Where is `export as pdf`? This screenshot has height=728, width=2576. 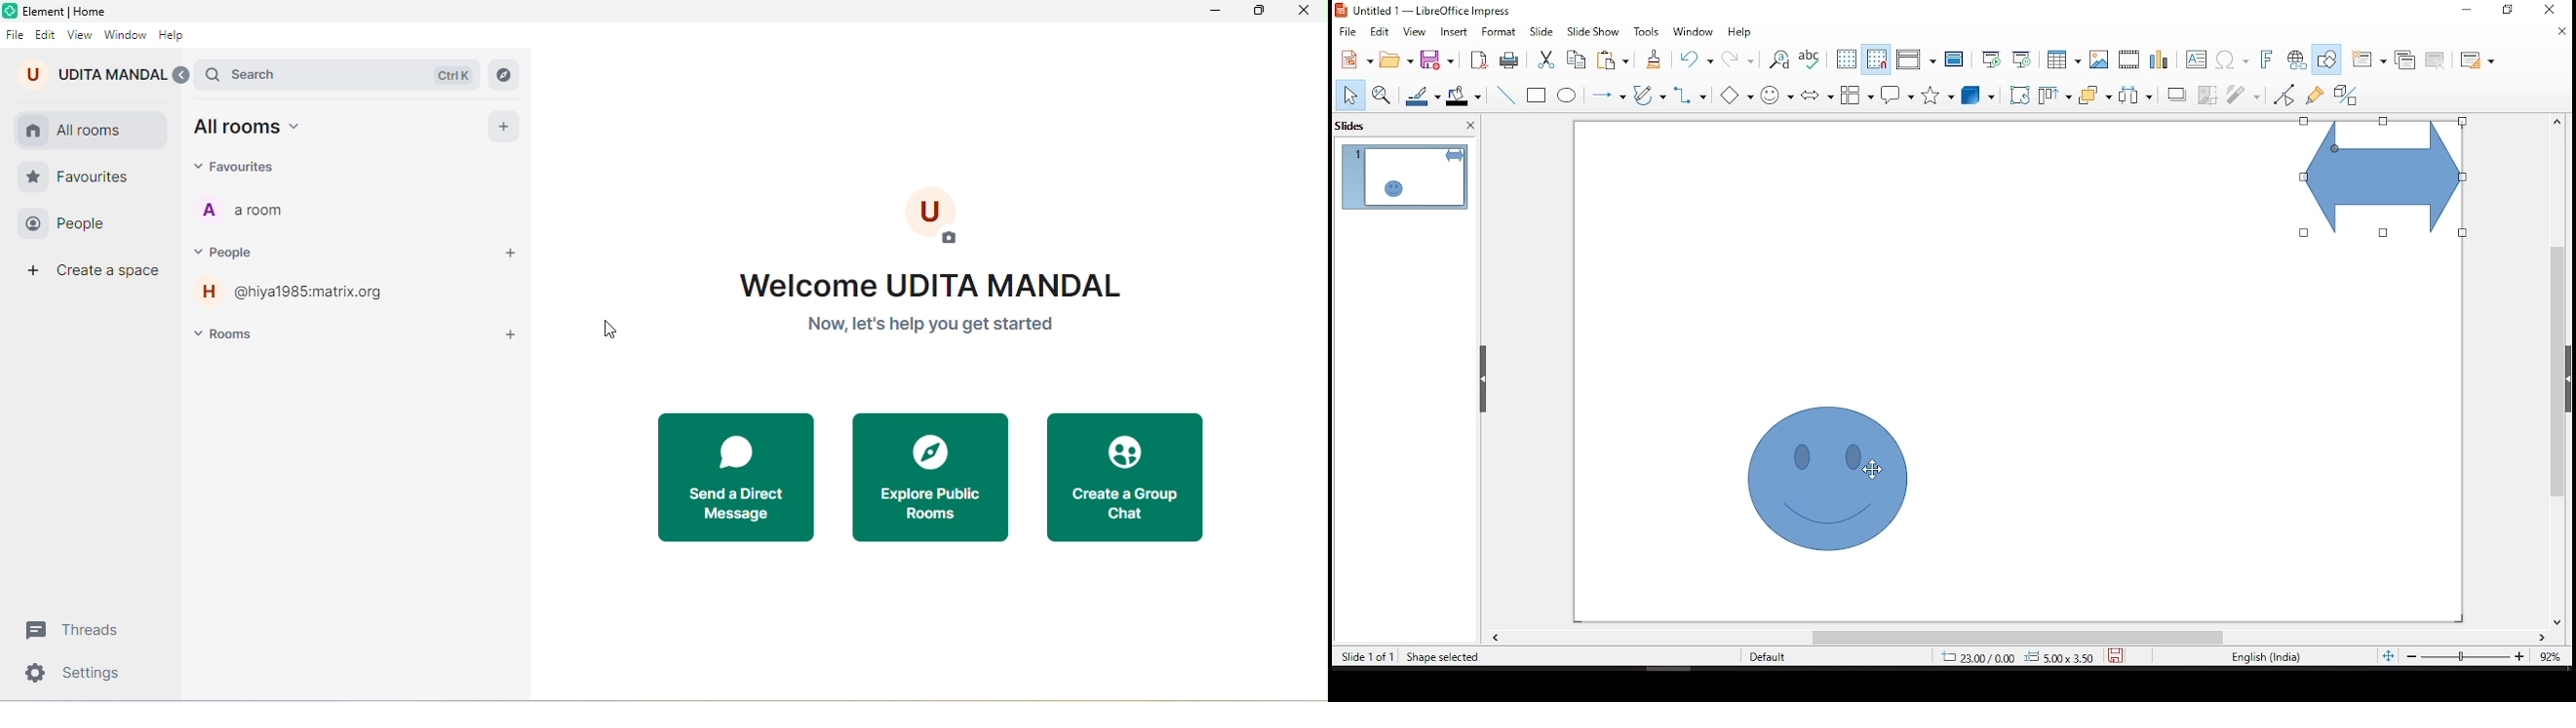 export as pdf is located at coordinates (1477, 59).